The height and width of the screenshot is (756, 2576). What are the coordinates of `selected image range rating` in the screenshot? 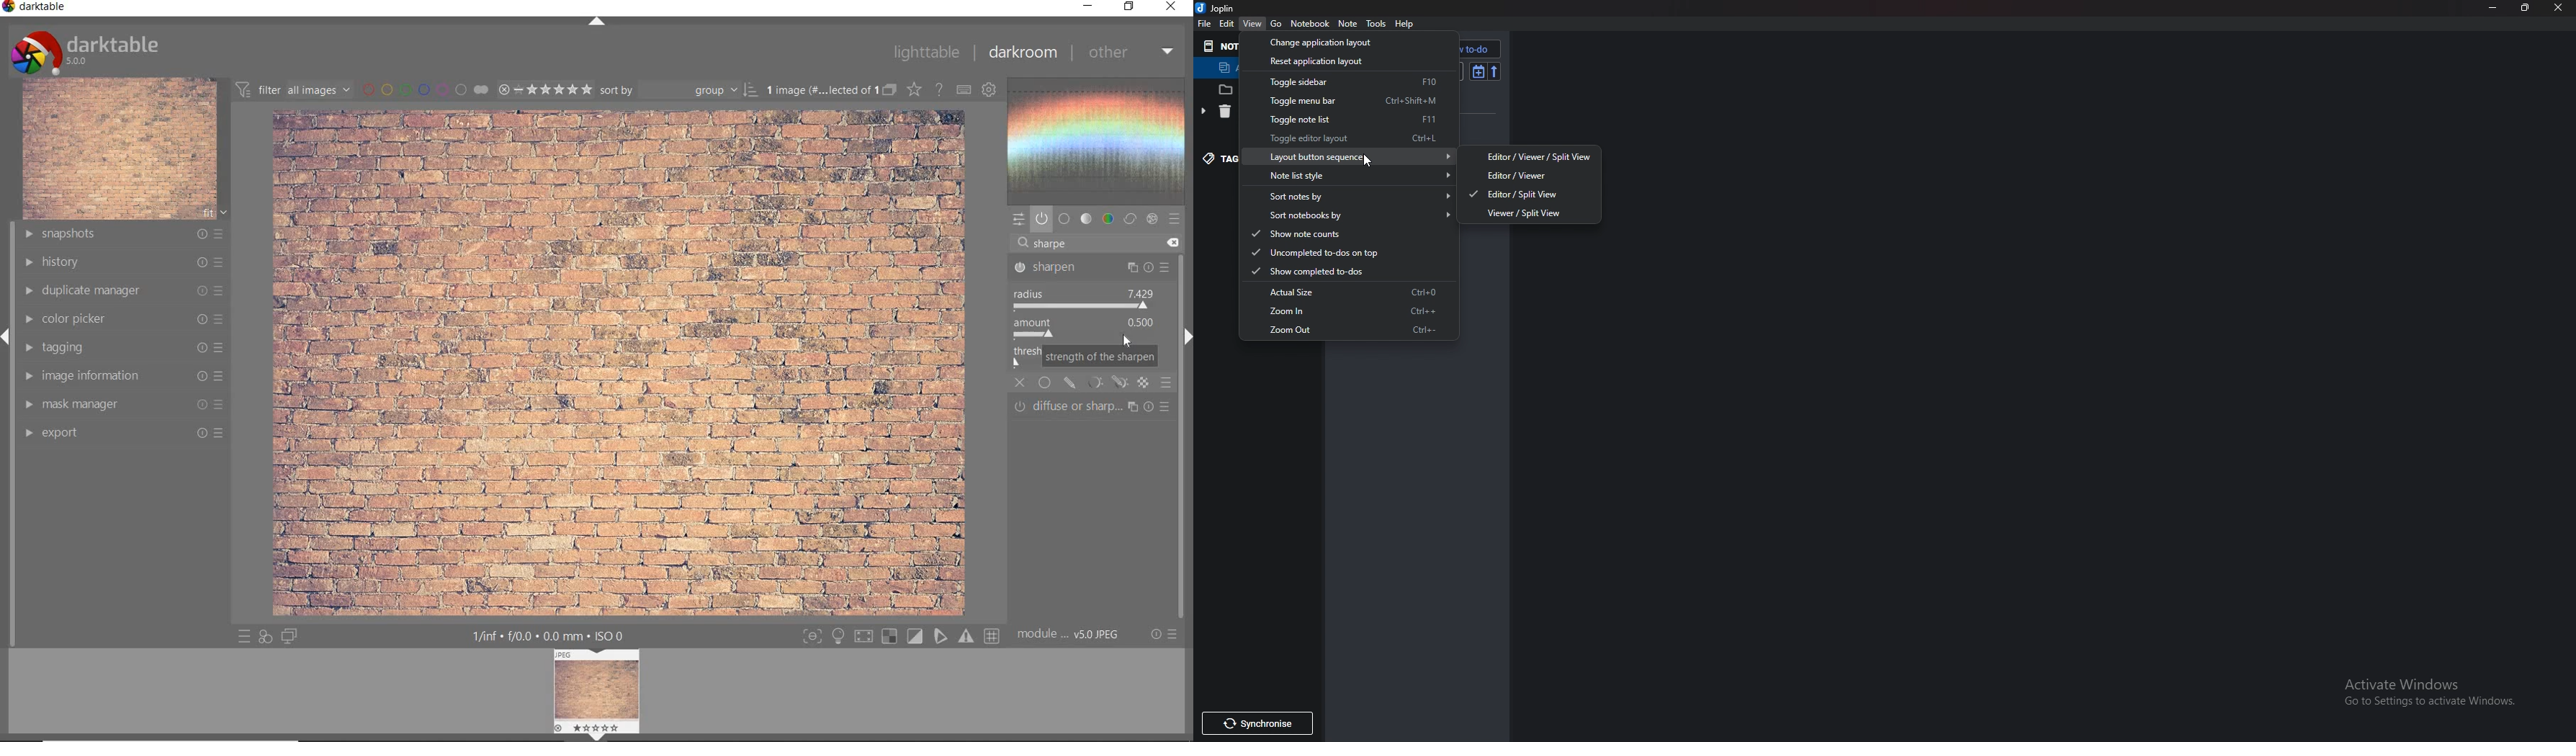 It's located at (545, 90).